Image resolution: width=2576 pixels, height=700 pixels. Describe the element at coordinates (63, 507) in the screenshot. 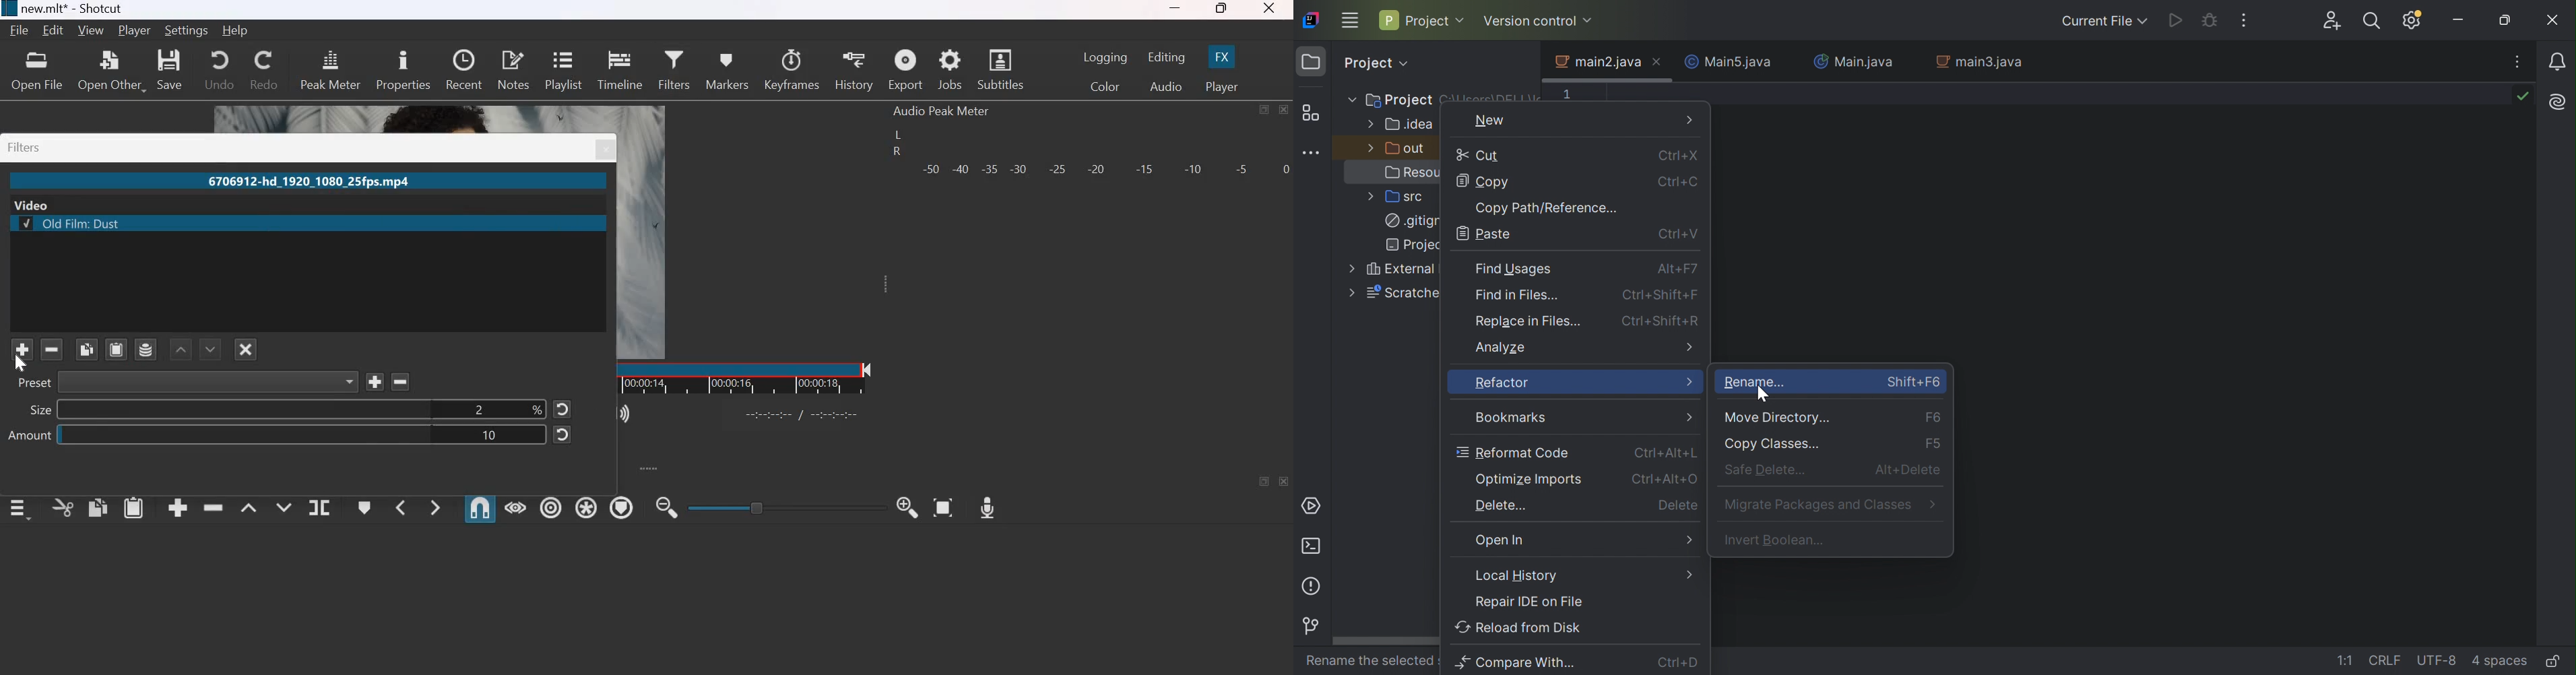

I see `cut` at that location.